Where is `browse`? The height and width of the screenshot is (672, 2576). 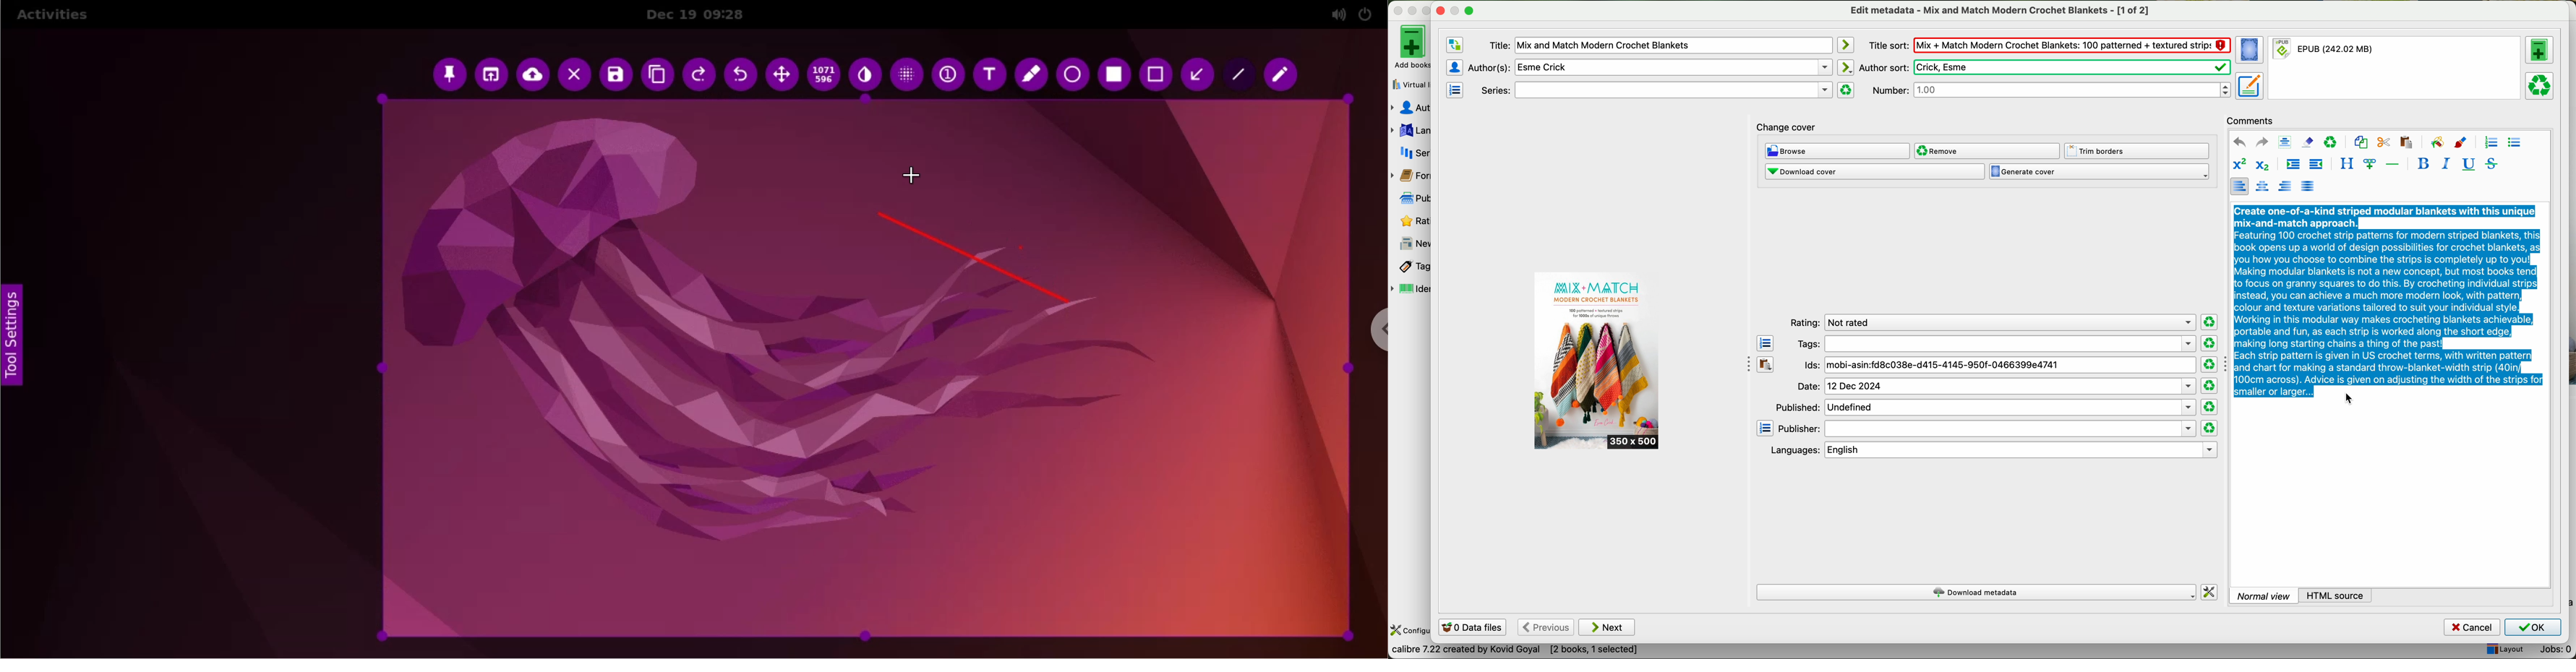
browse is located at coordinates (1838, 152).